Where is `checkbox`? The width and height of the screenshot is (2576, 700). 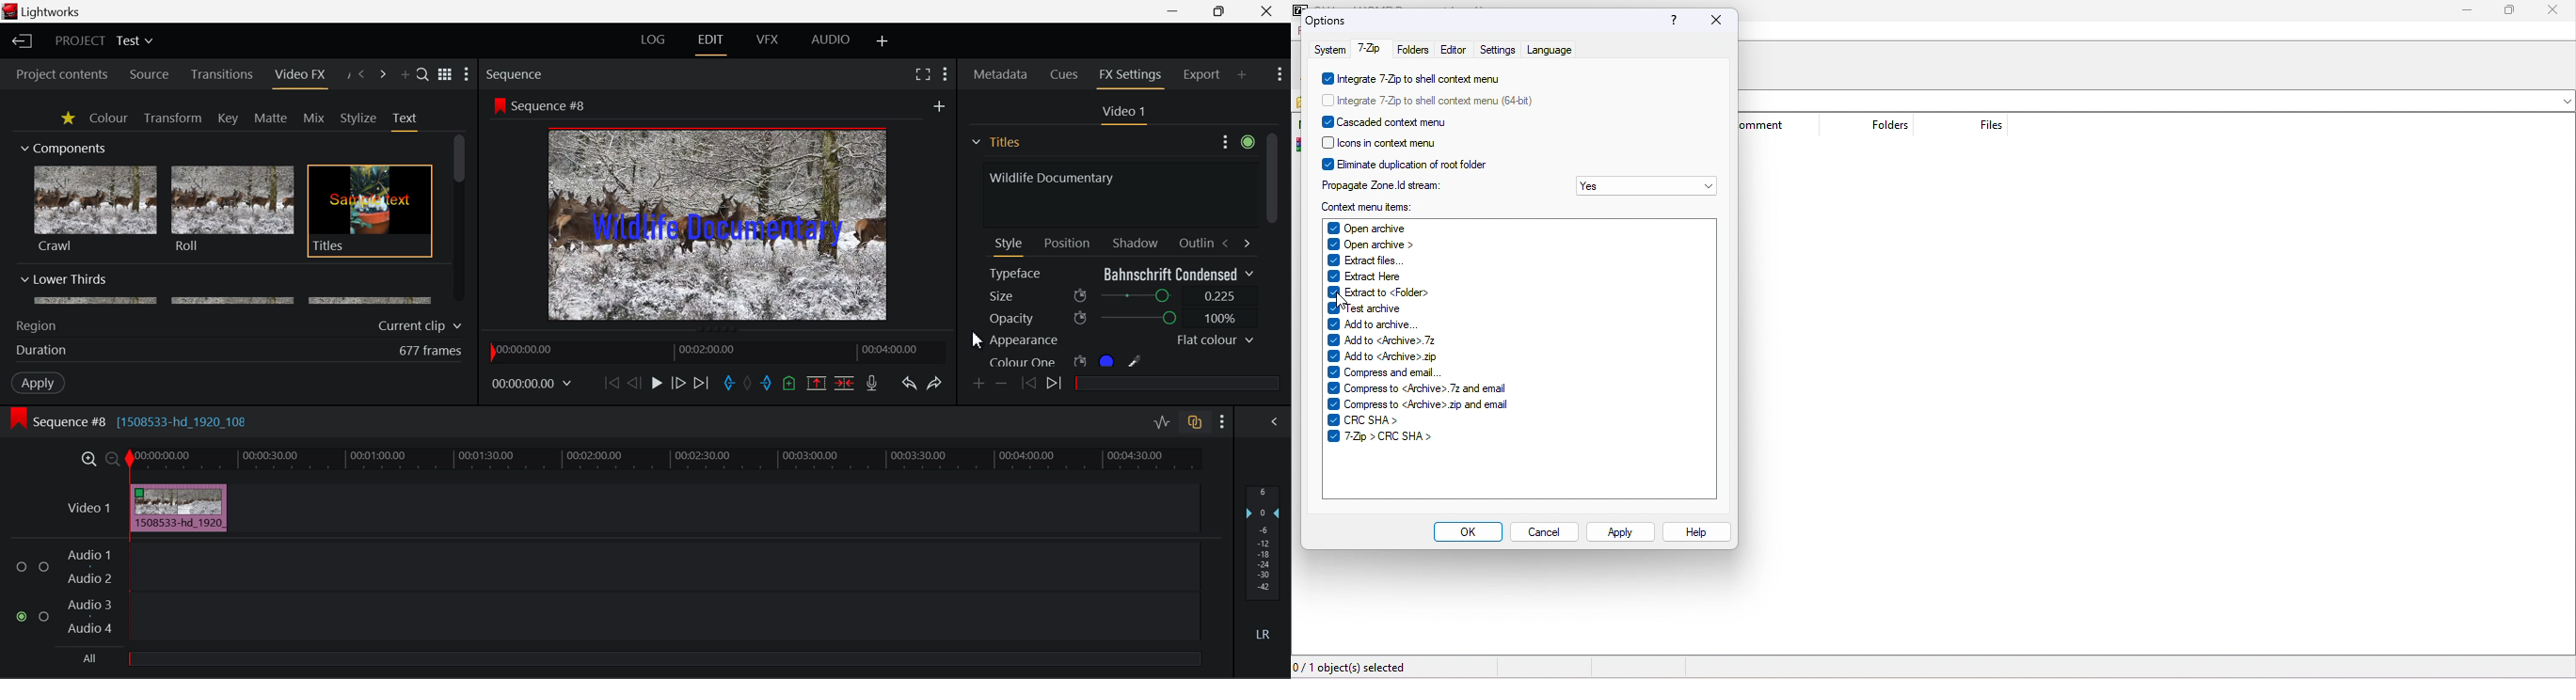 checkbox is located at coordinates (46, 617).